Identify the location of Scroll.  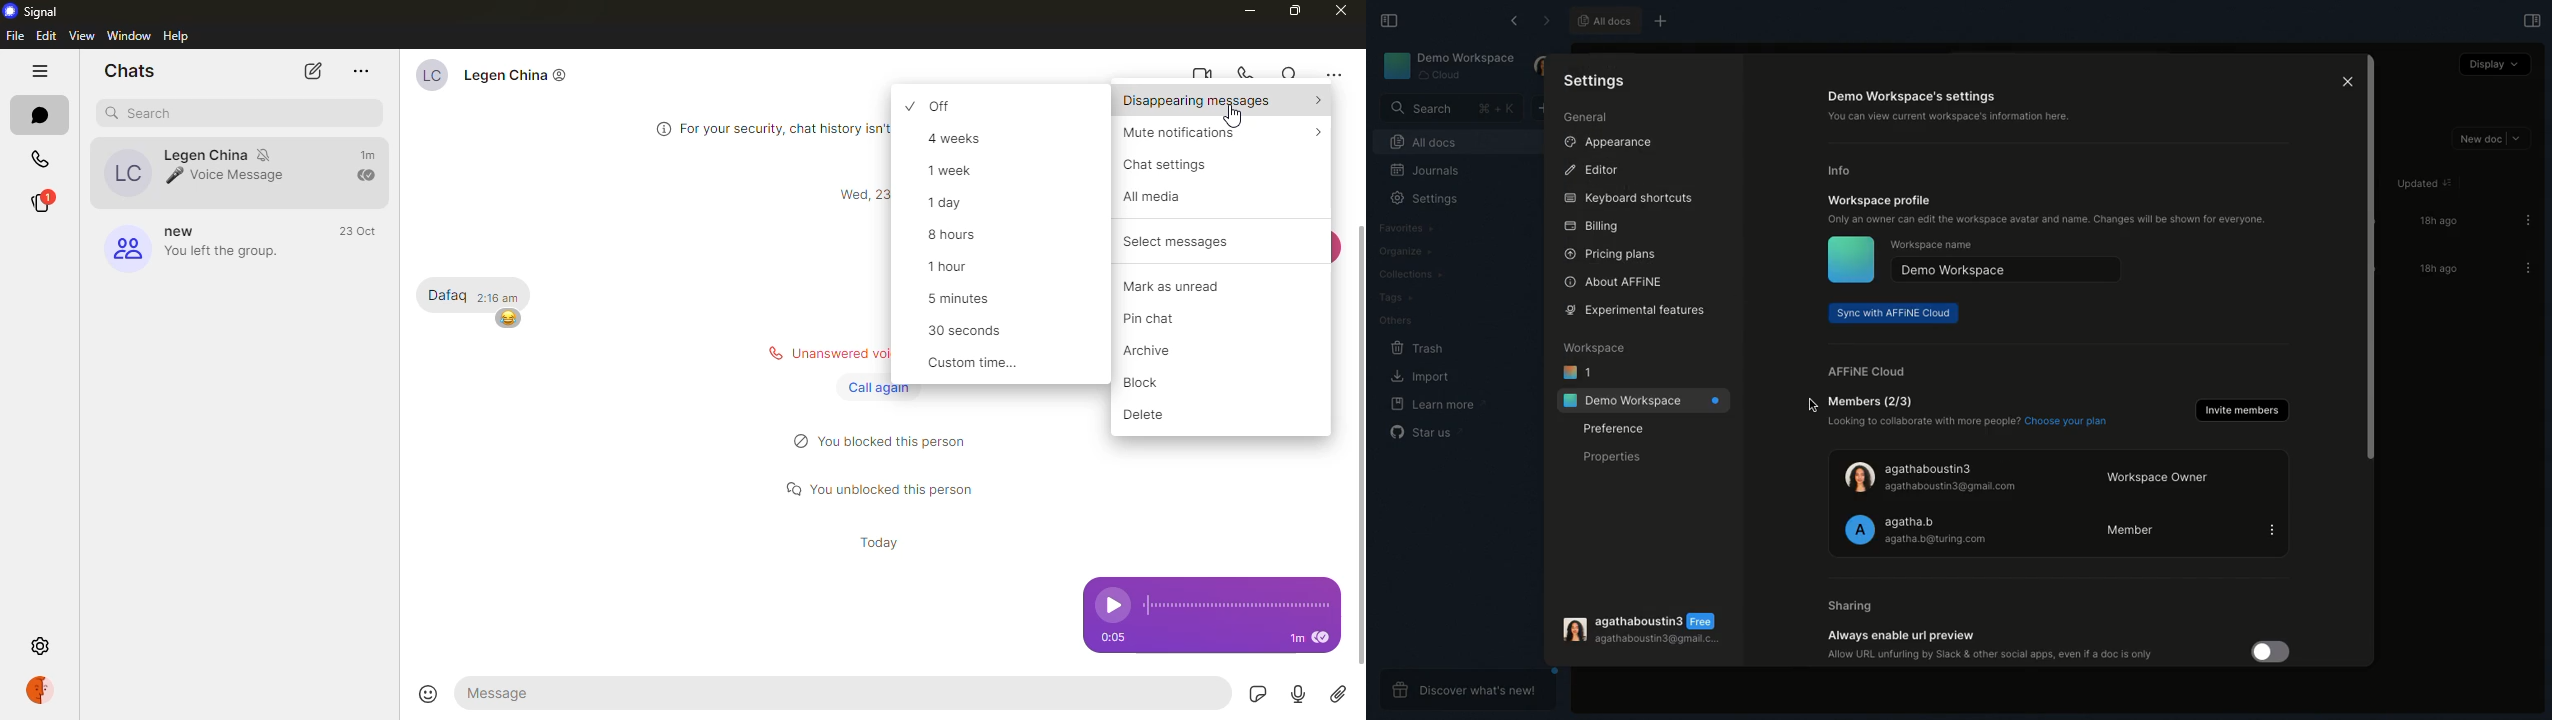
(2369, 261).